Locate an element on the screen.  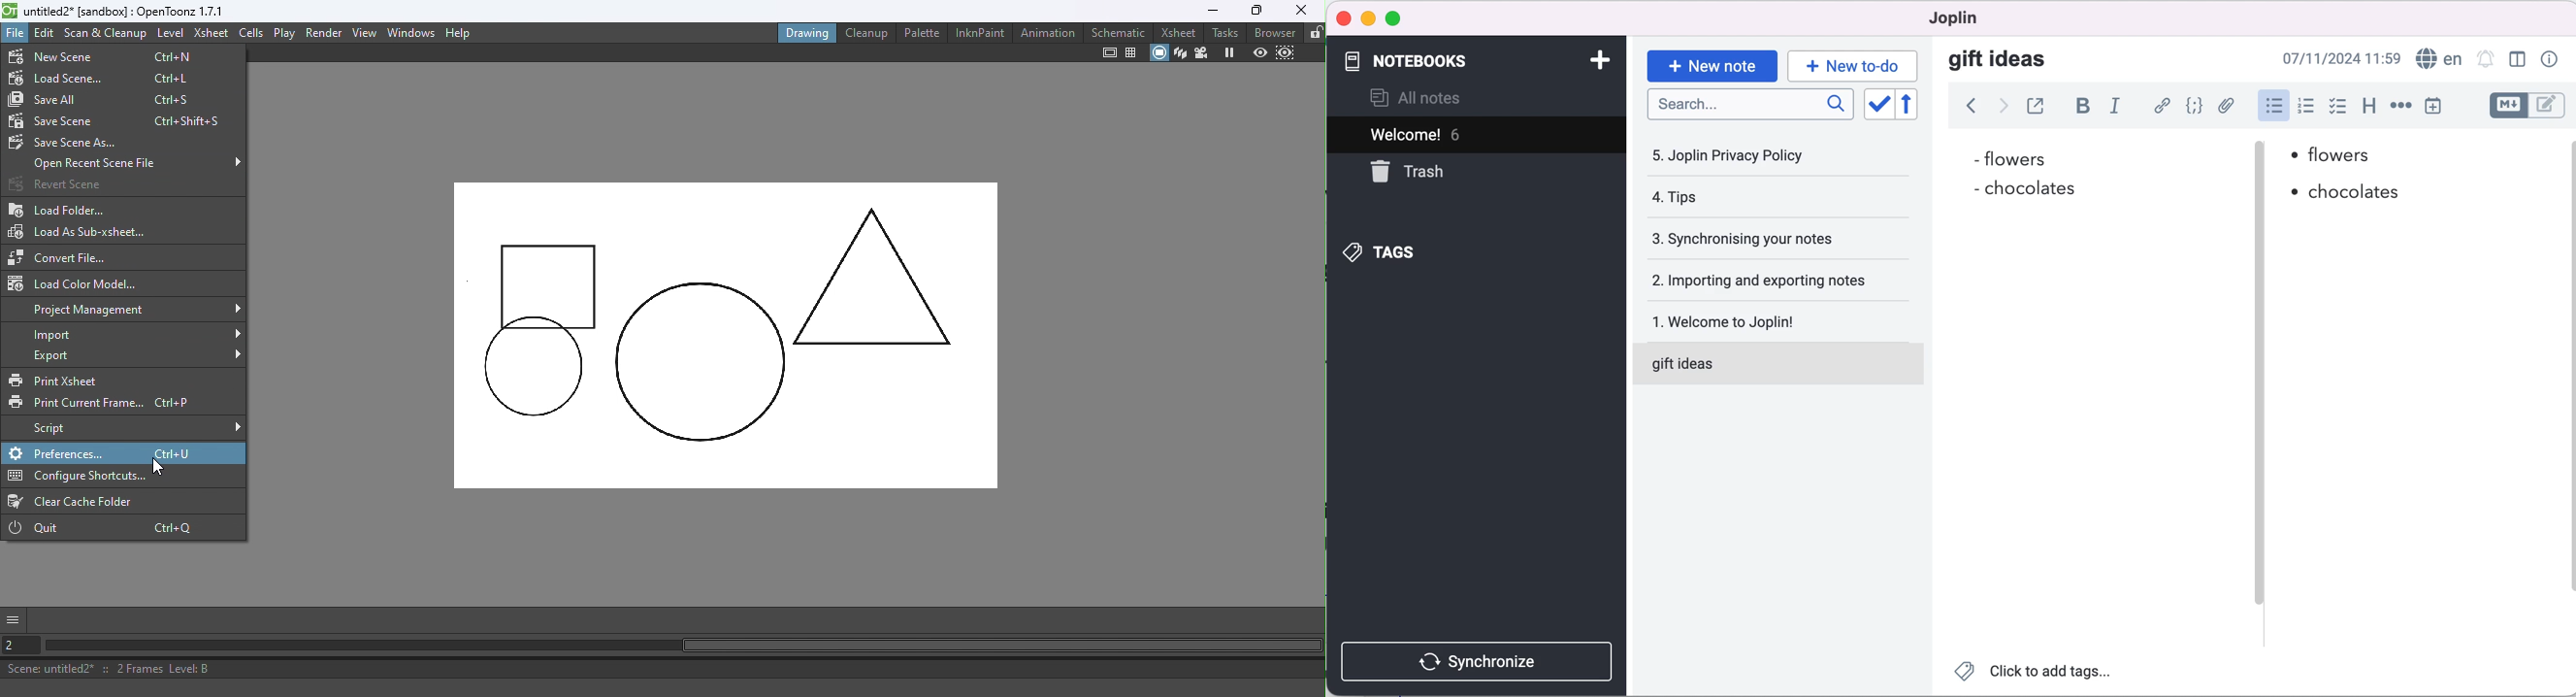
toggle external editing is located at coordinates (2038, 105).